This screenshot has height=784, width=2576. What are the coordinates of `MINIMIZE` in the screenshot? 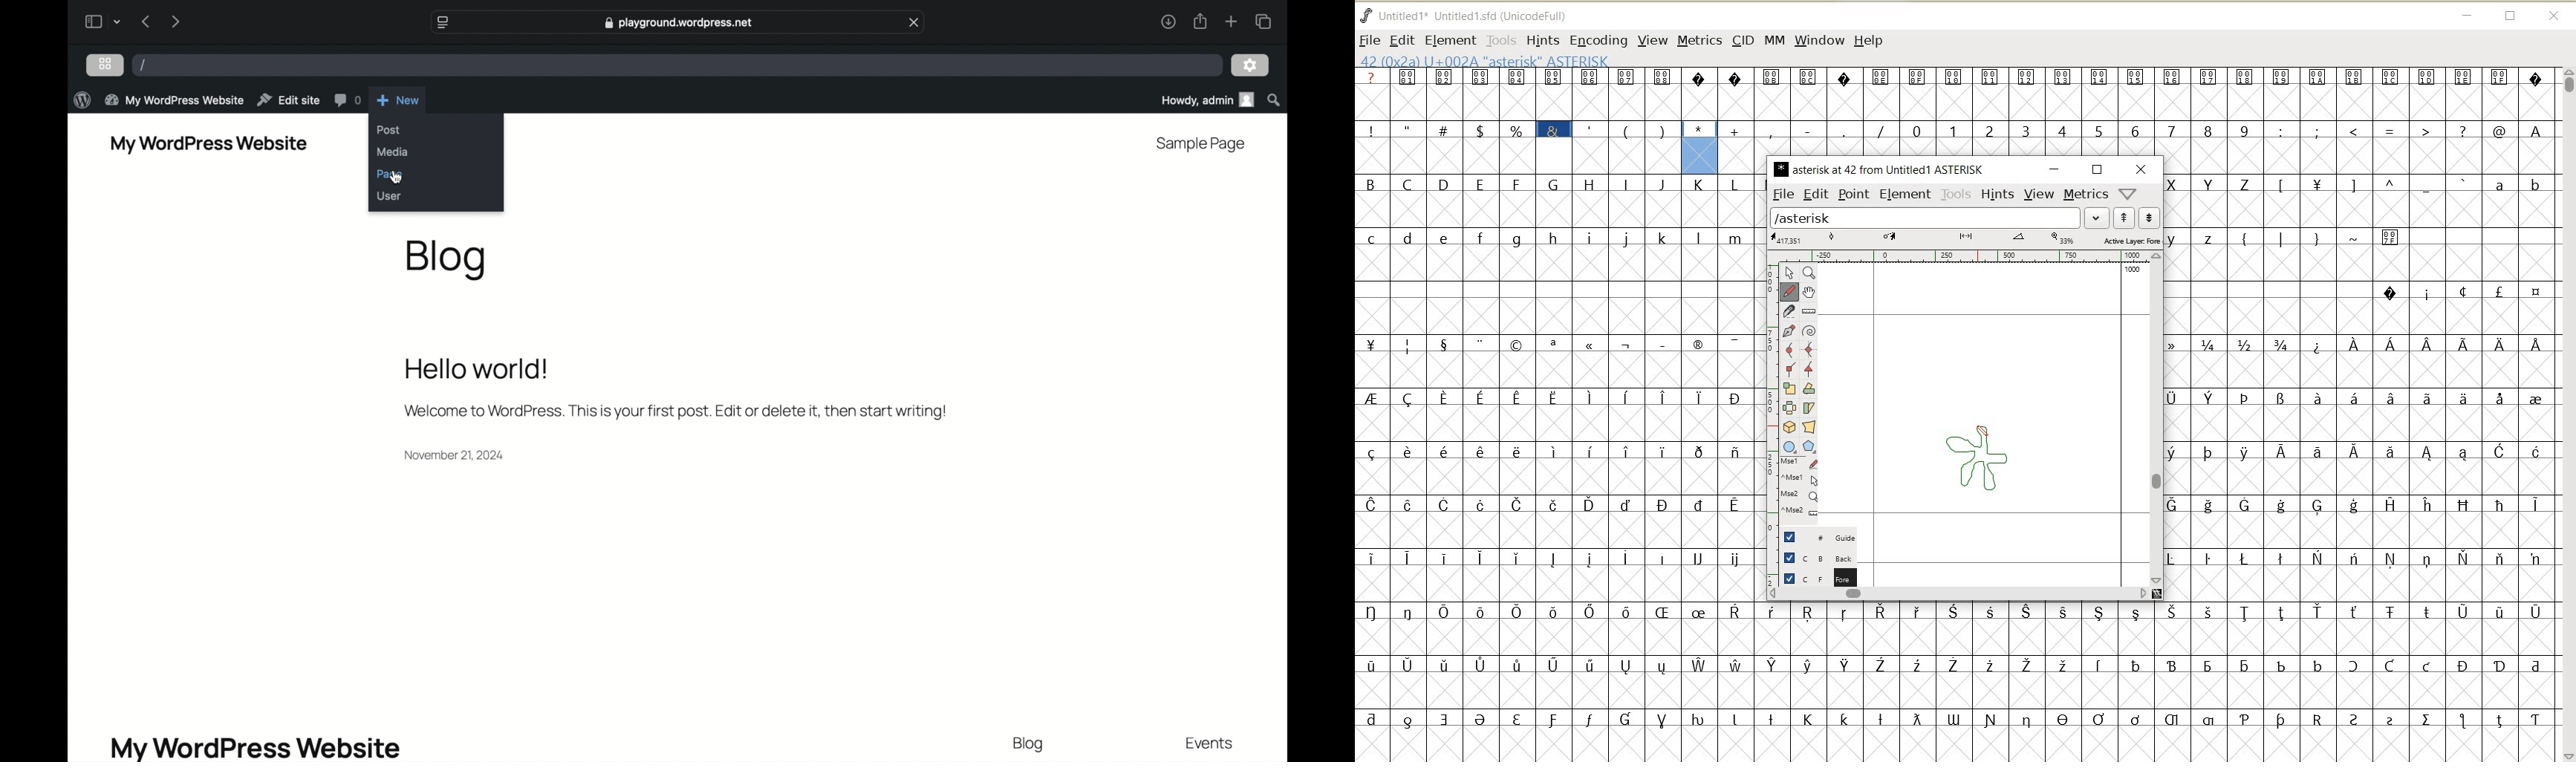 It's located at (2468, 16).